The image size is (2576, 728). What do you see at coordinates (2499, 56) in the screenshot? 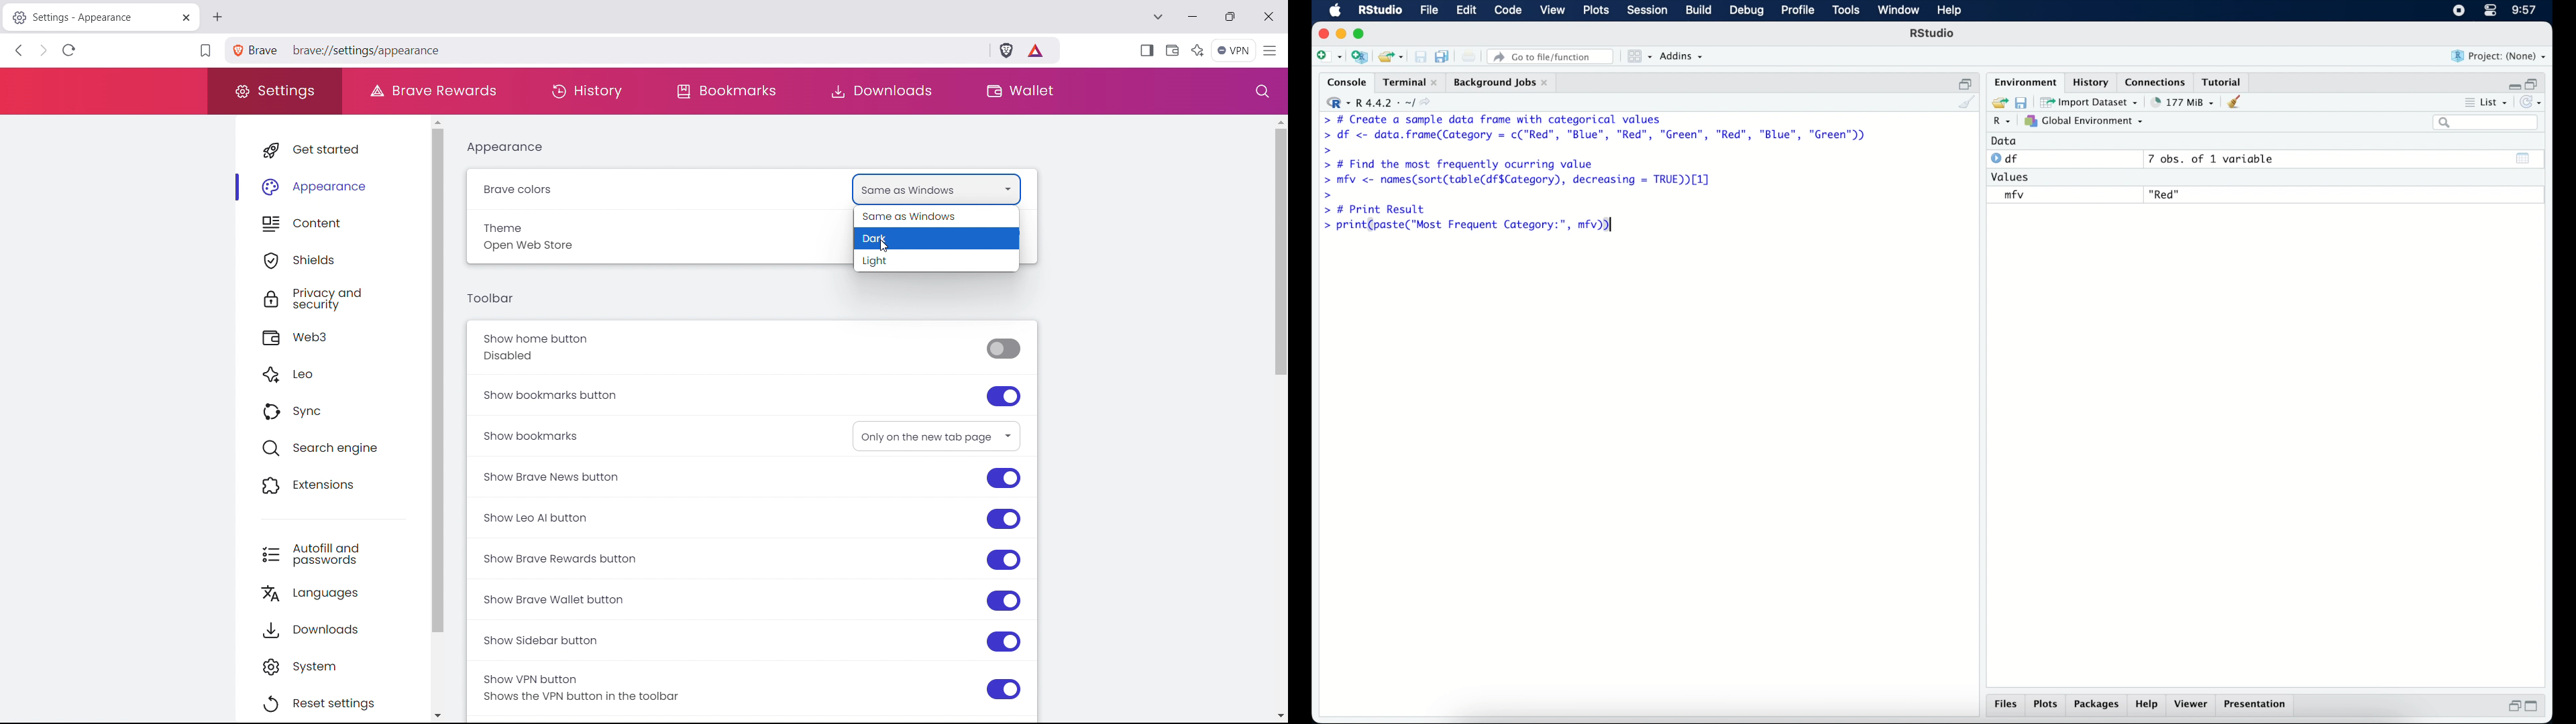
I see `project (none)` at bounding box center [2499, 56].